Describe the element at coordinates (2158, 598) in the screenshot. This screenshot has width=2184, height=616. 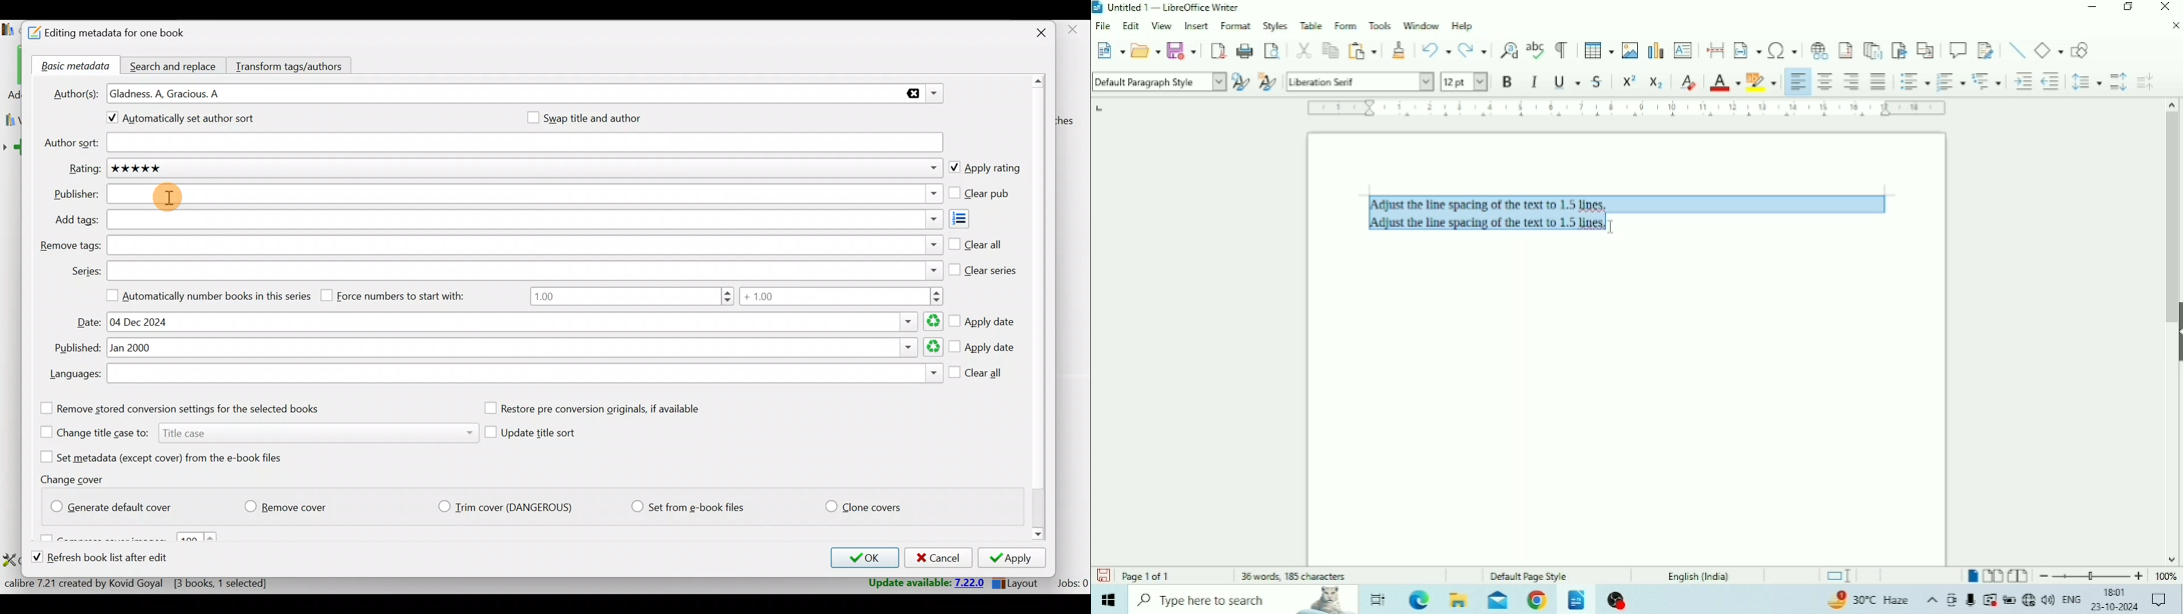
I see `Notifications` at that location.